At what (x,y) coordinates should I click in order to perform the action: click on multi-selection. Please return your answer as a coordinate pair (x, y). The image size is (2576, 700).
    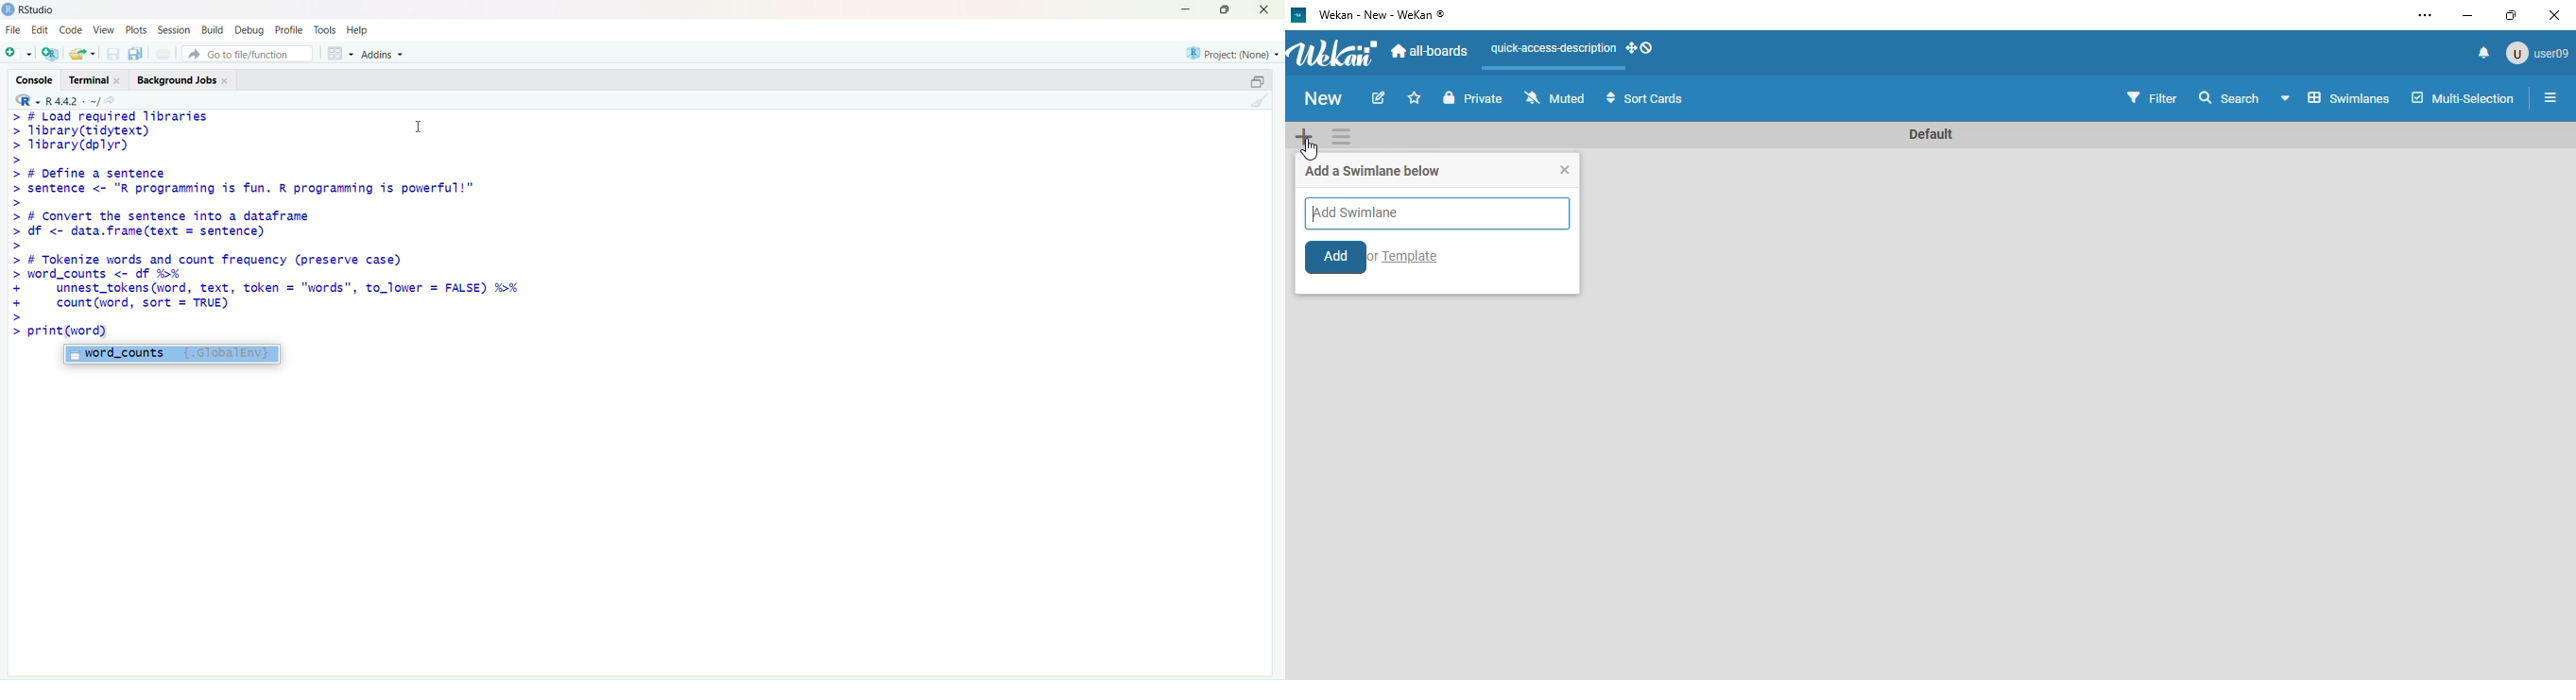
    Looking at the image, I should click on (2463, 98).